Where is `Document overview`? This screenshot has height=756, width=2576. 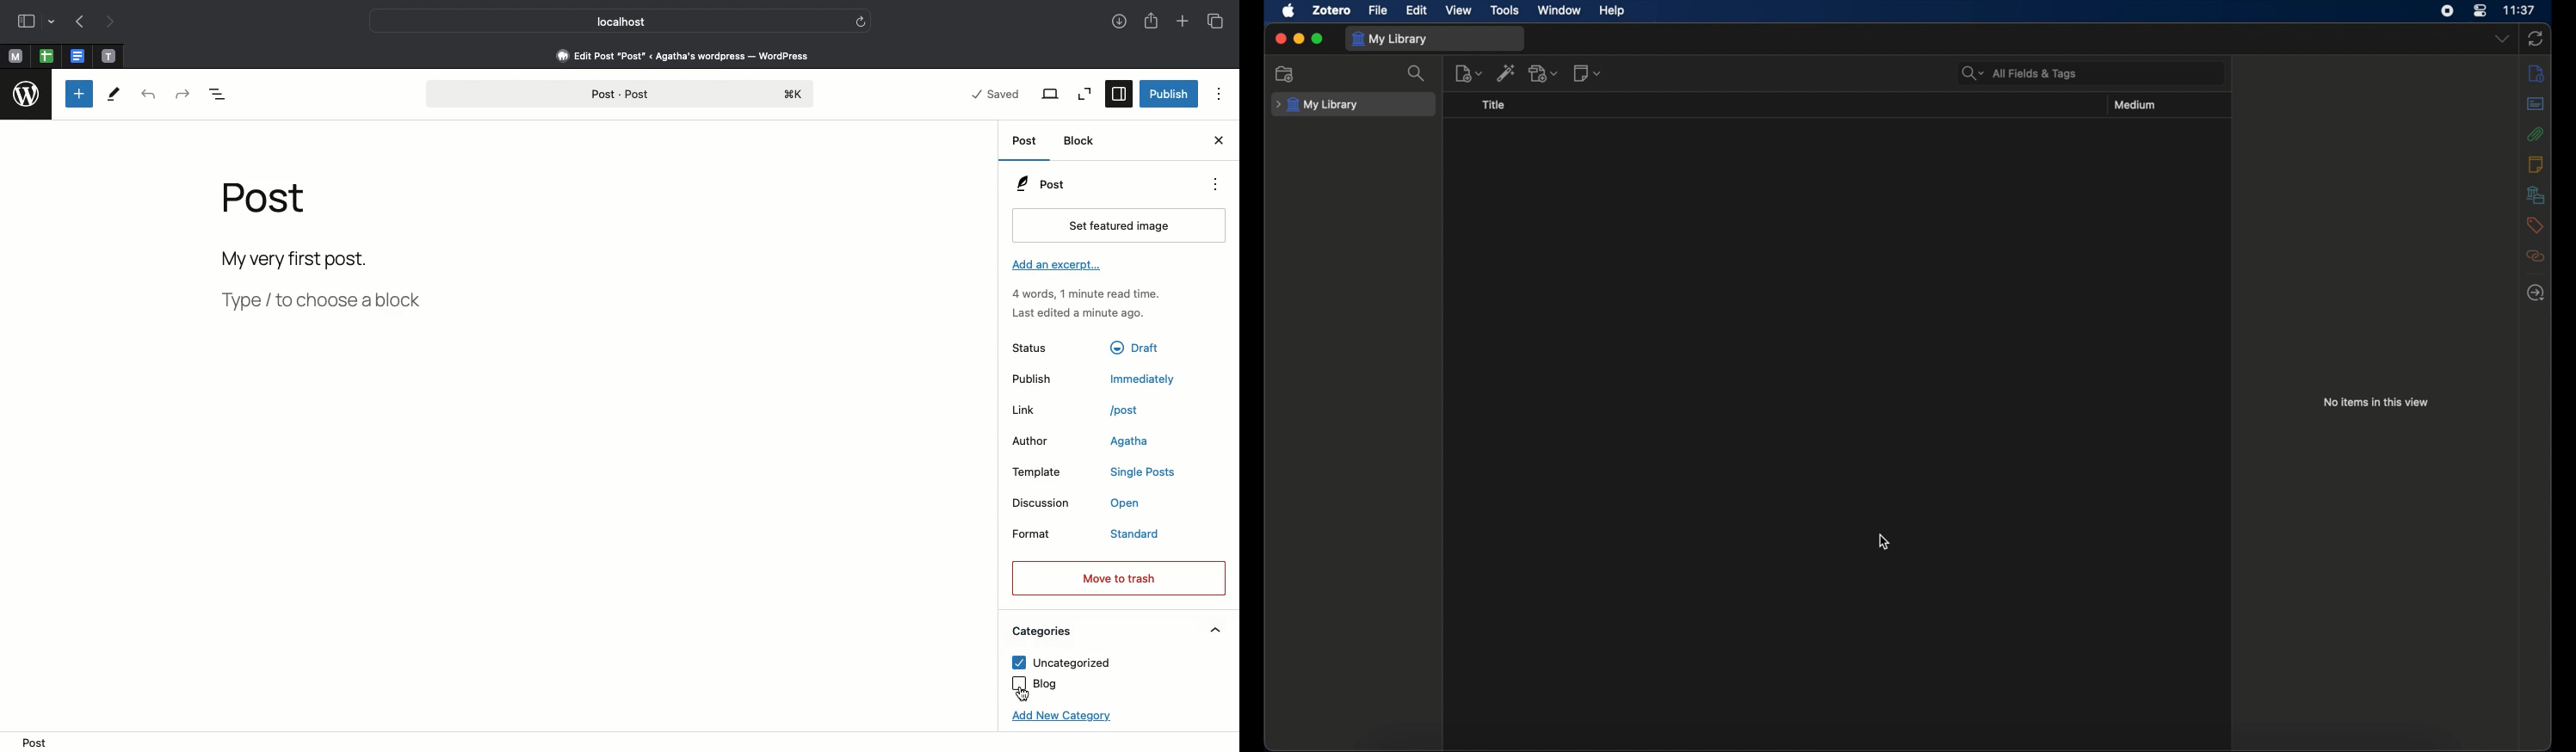 Document overview is located at coordinates (231, 93).